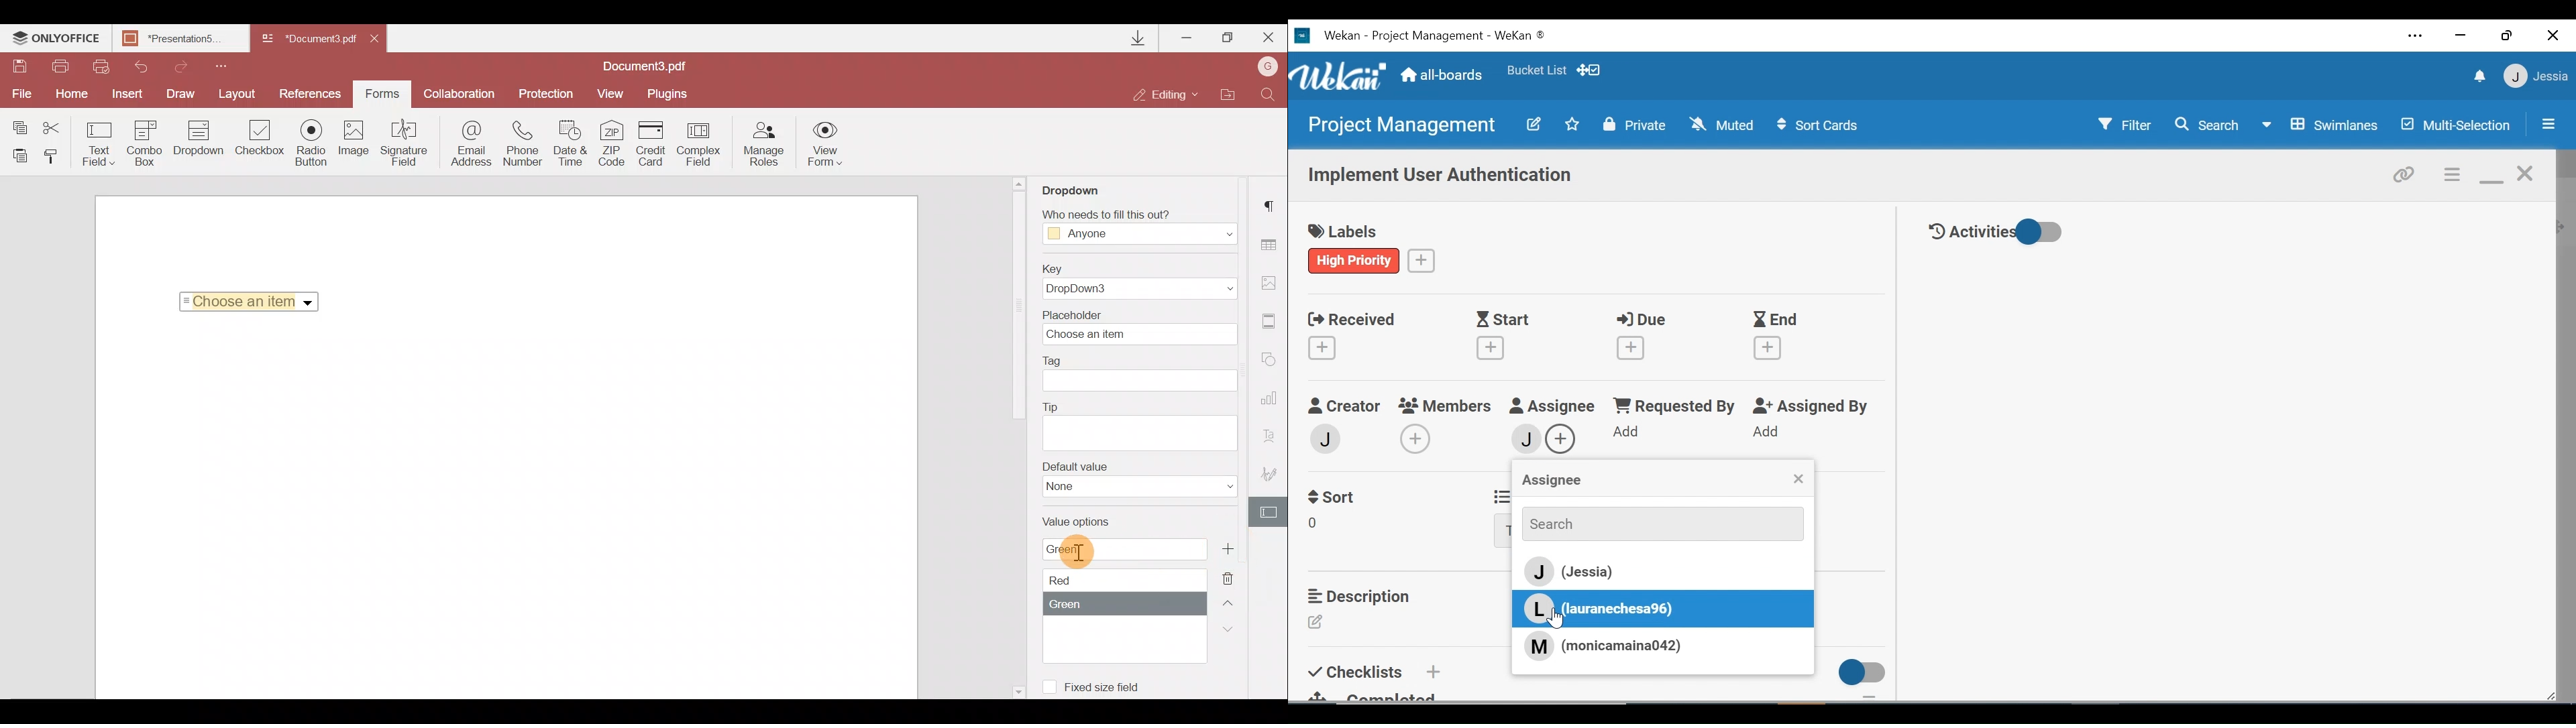 This screenshot has height=728, width=2576. I want to click on Signature settings, so click(1268, 469).